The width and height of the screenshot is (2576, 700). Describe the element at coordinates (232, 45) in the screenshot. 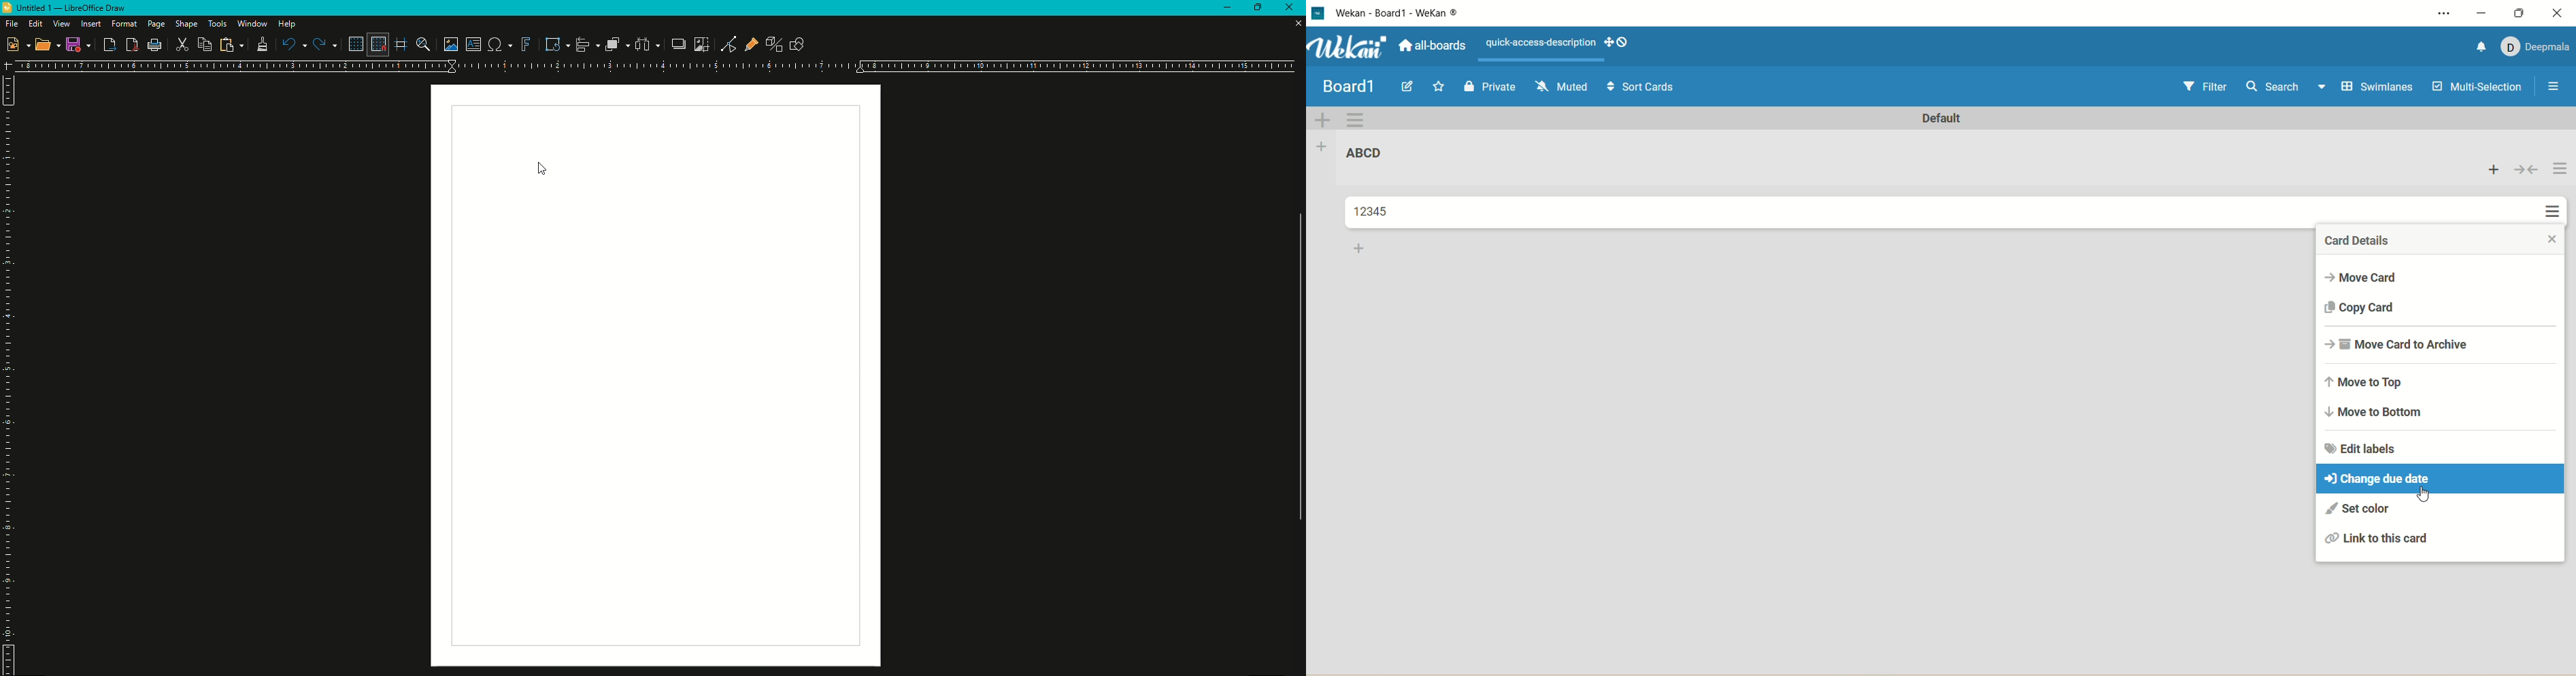

I see `Copy` at that location.